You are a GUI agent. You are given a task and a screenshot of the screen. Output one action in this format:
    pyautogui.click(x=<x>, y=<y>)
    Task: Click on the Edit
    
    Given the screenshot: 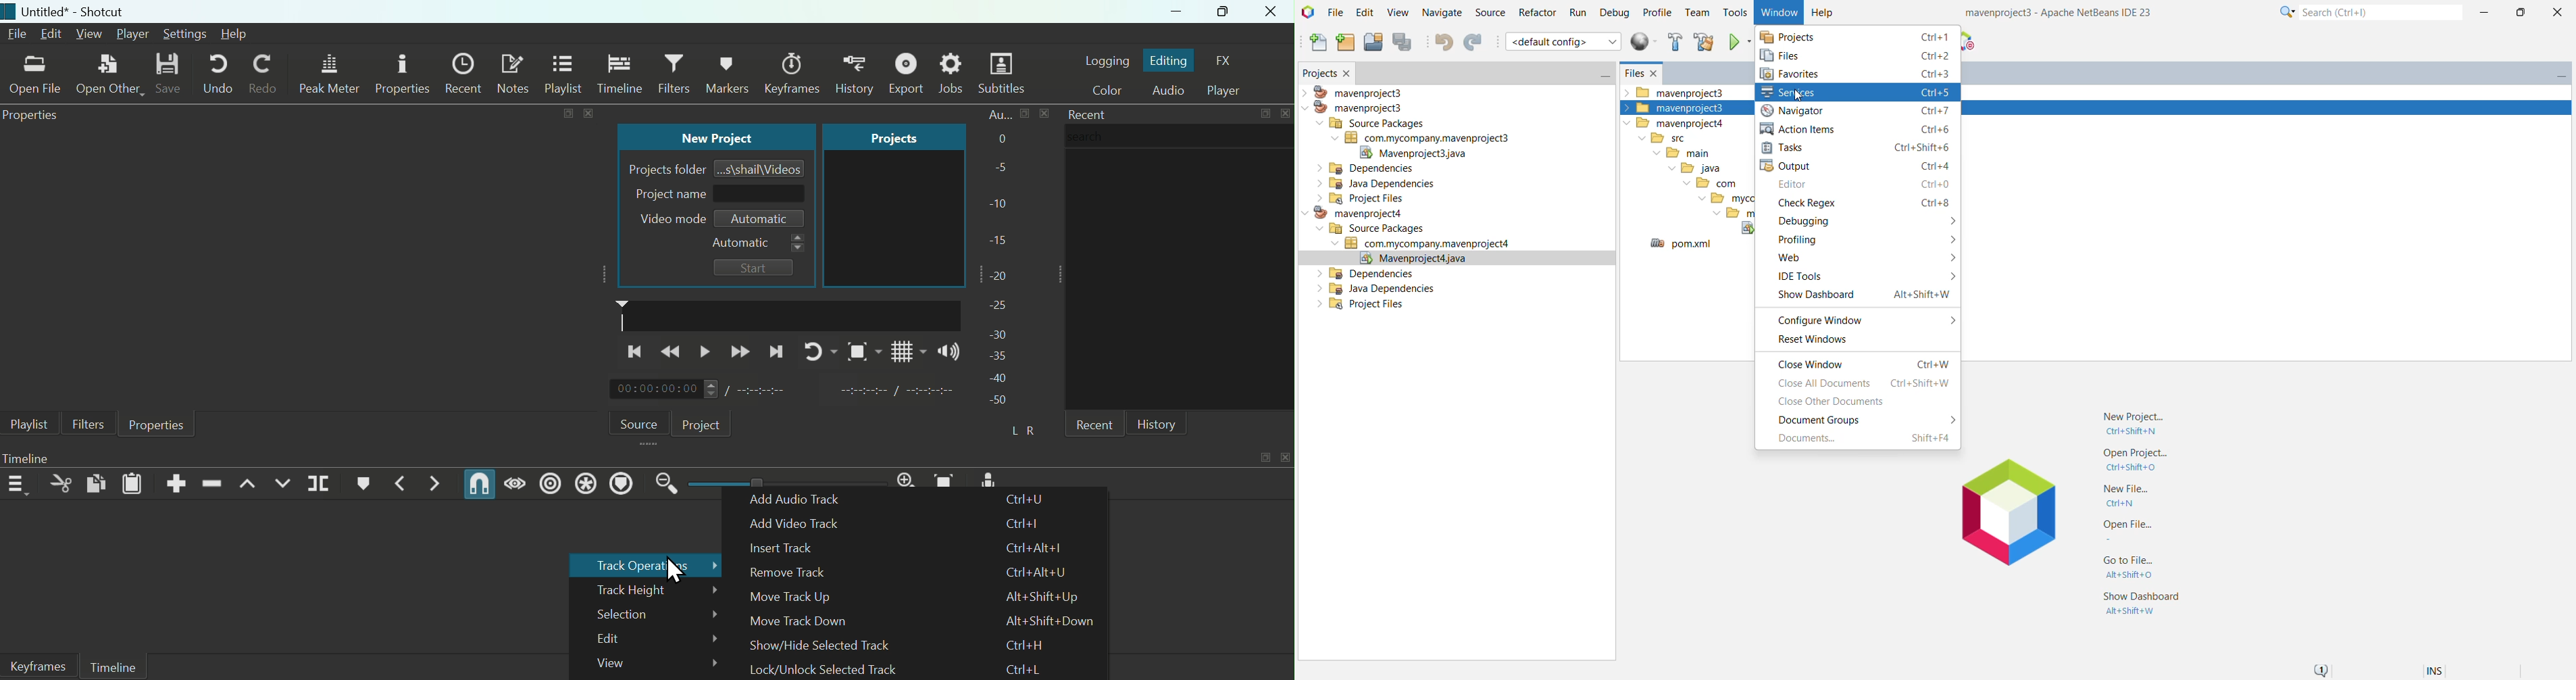 What is the action you would take?
    pyautogui.click(x=53, y=34)
    